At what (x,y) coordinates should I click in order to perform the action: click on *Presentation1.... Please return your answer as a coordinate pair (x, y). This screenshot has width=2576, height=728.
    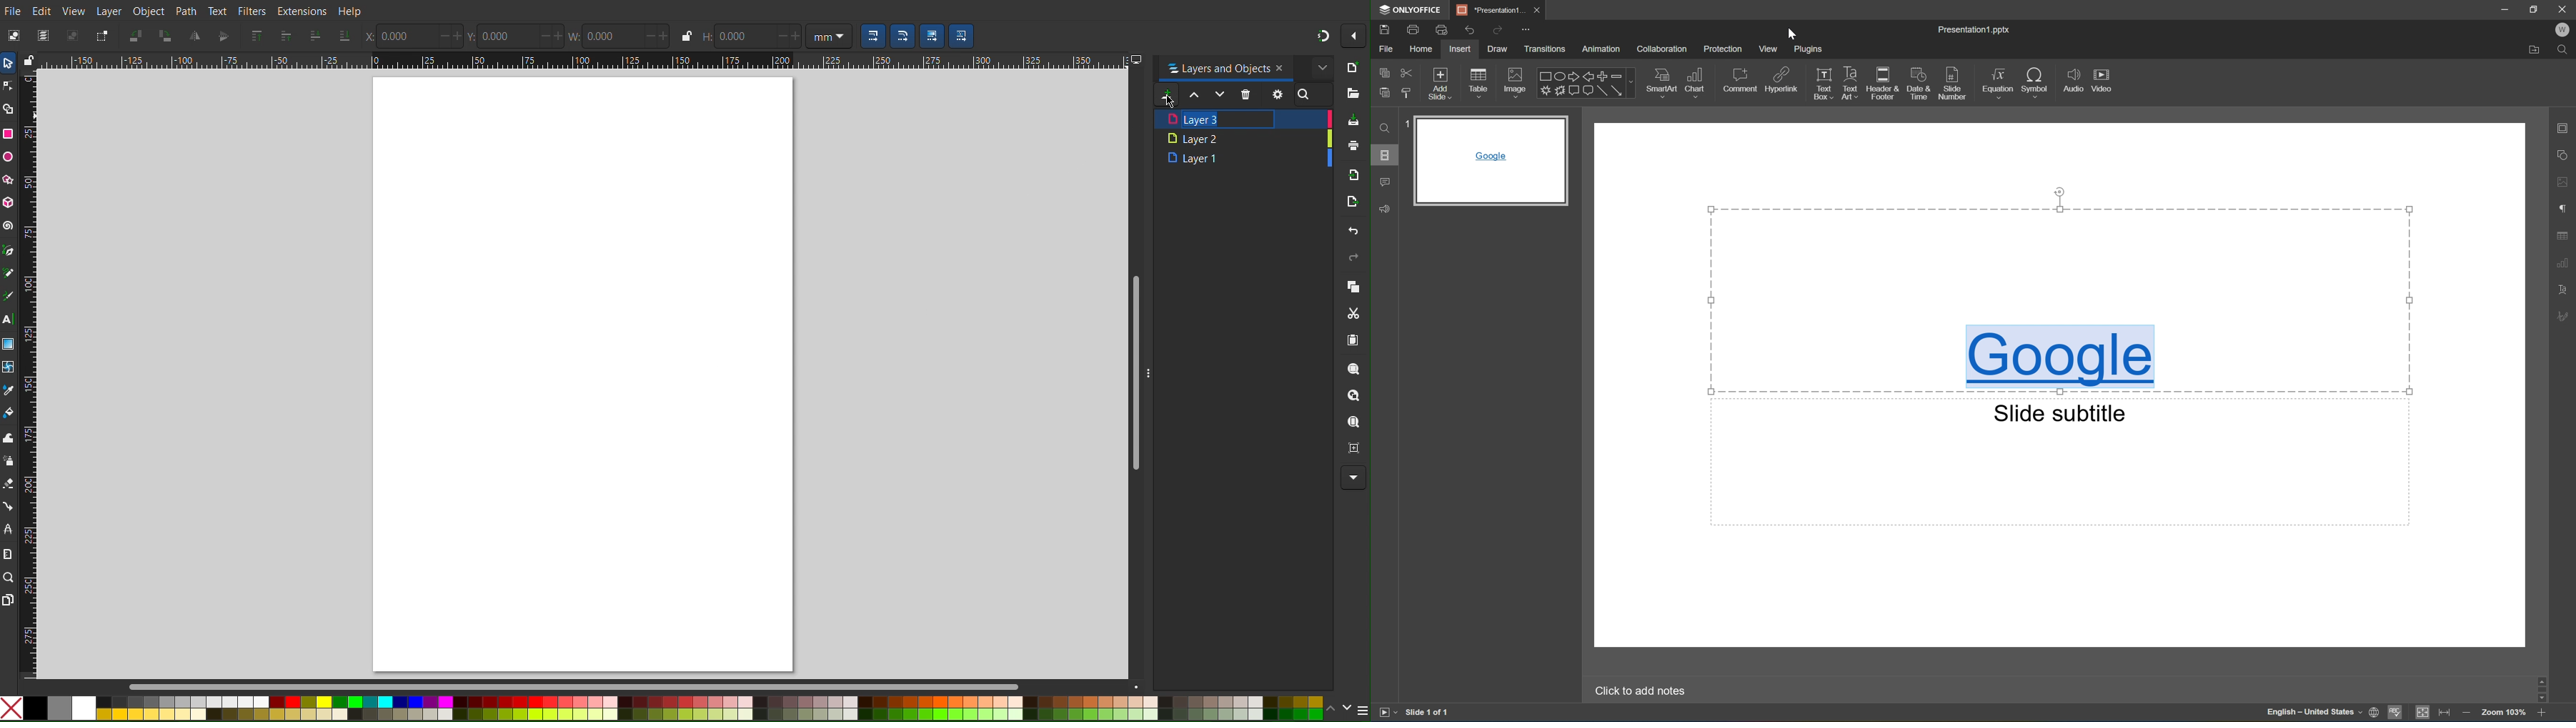
    Looking at the image, I should click on (1490, 8).